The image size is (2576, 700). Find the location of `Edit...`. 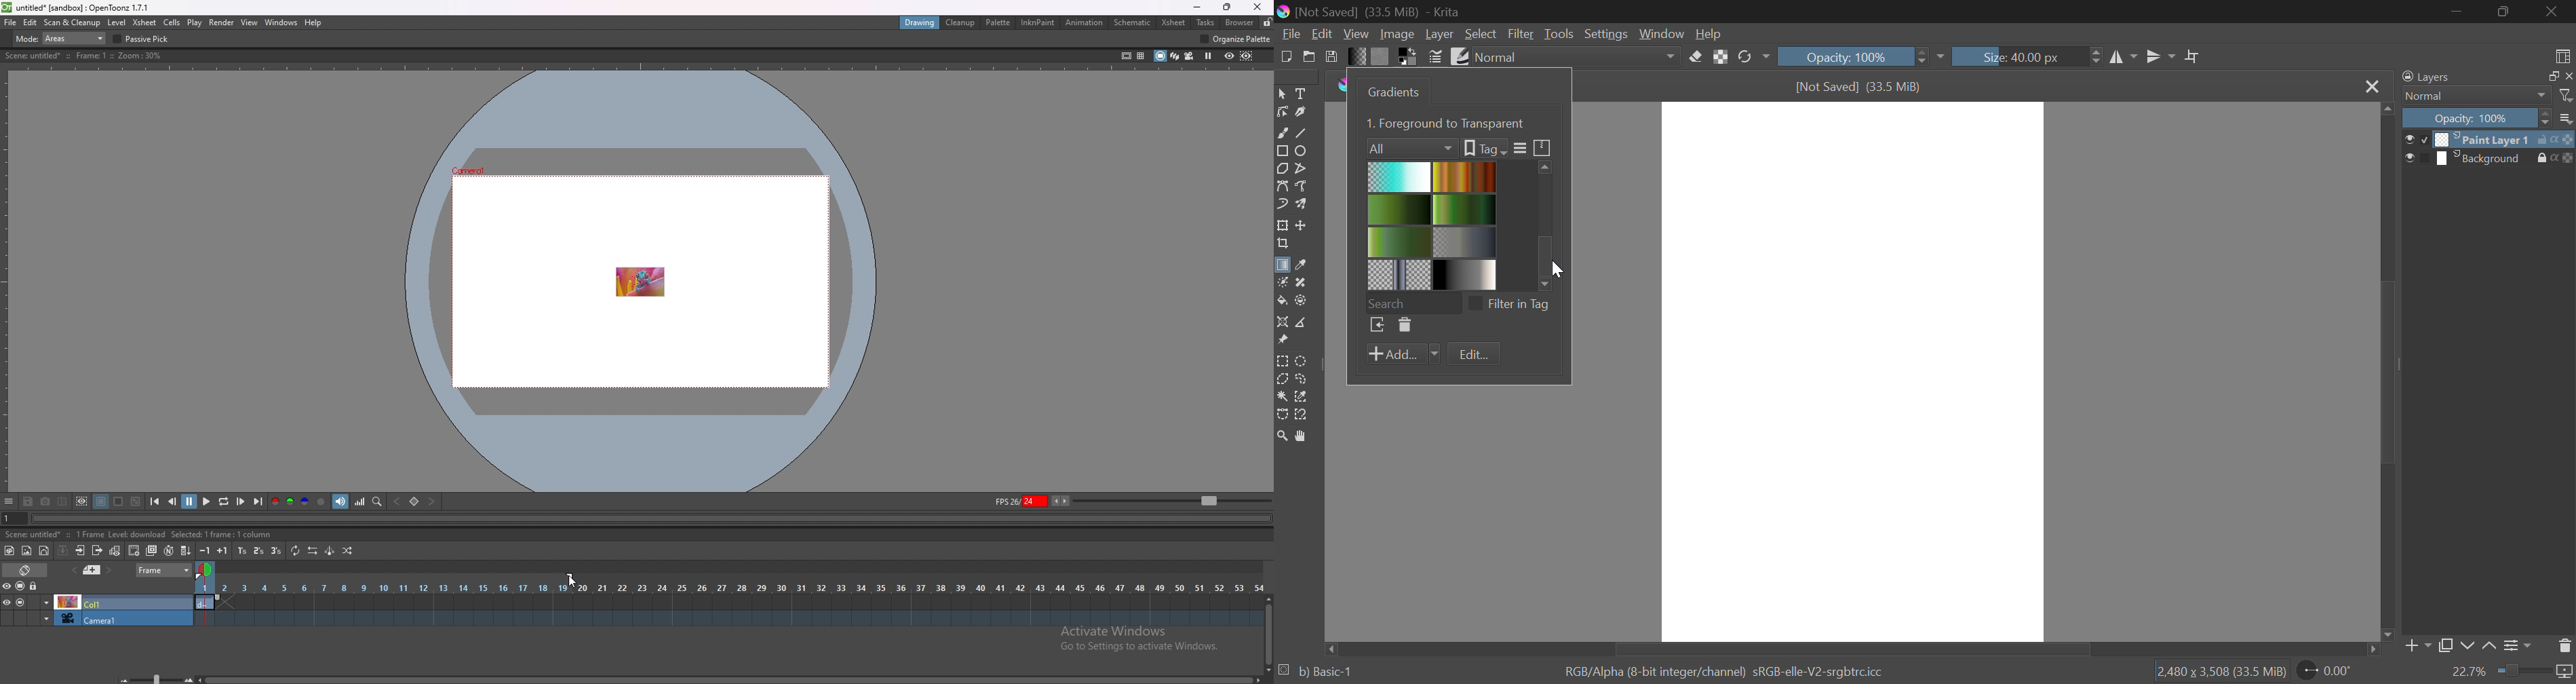

Edit... is located at coordinates (1474, 355).